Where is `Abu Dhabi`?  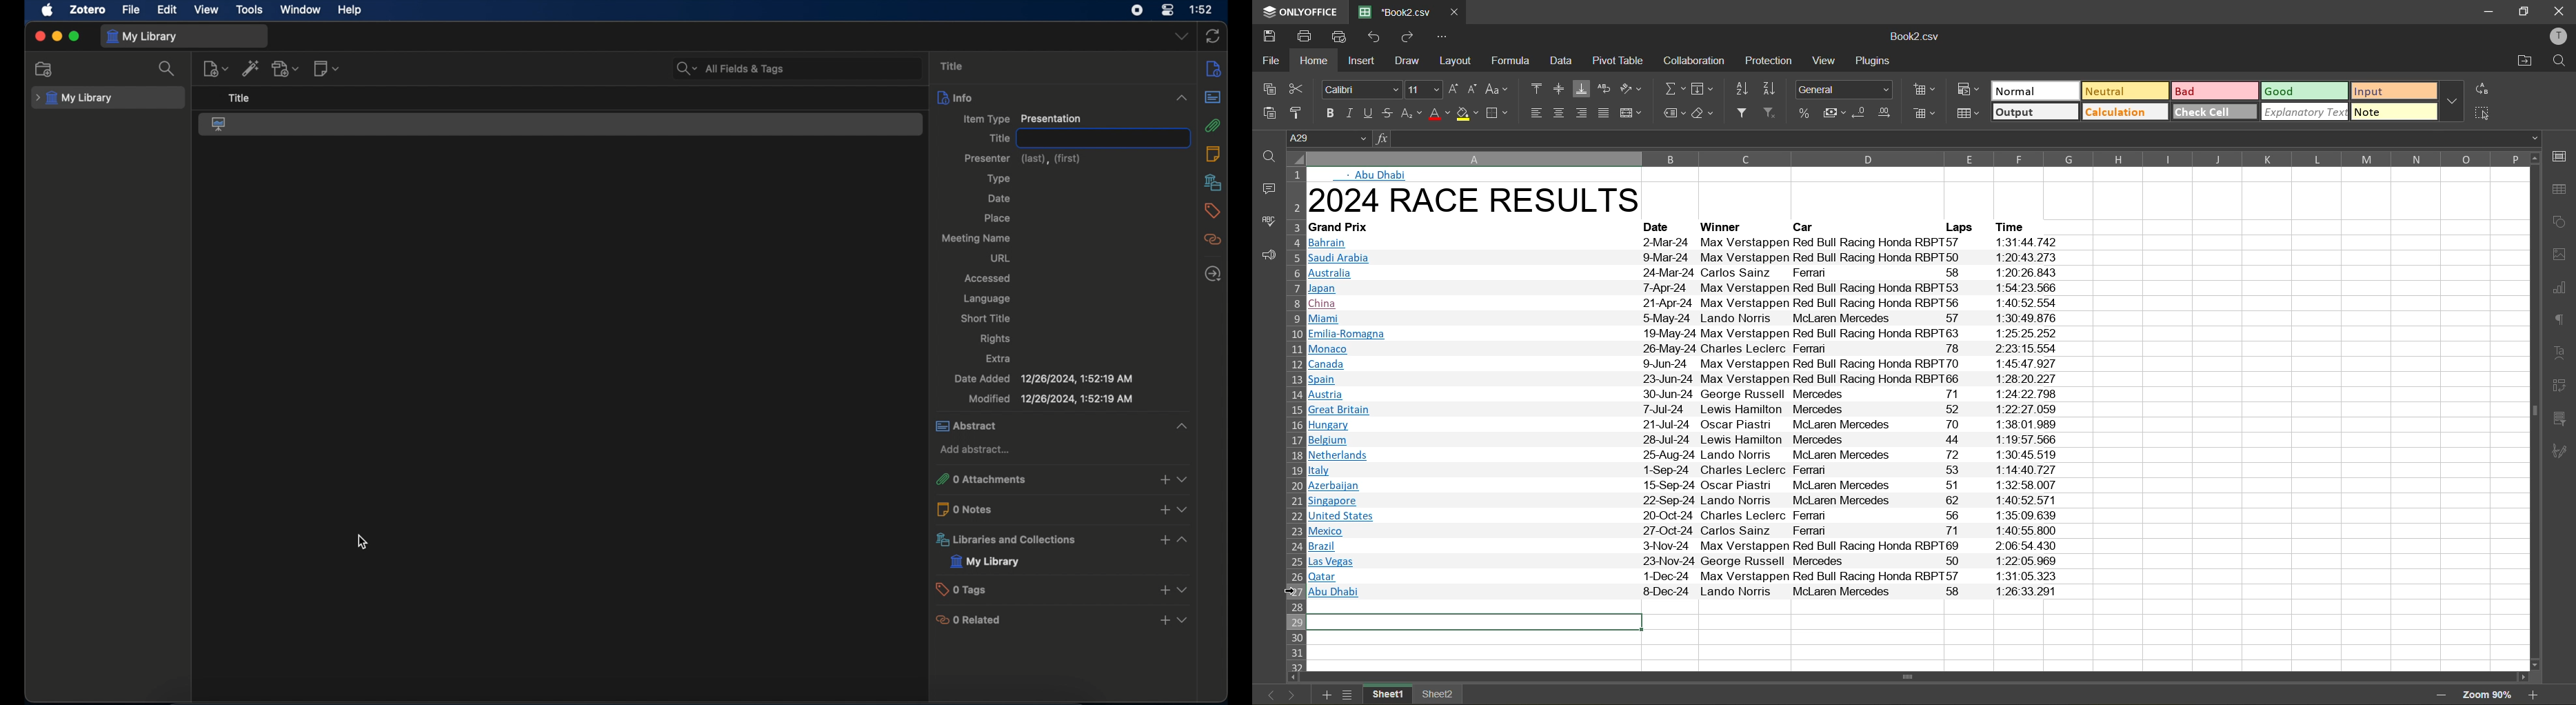 Abu Dhabi is located at coordinates (1376, 176).